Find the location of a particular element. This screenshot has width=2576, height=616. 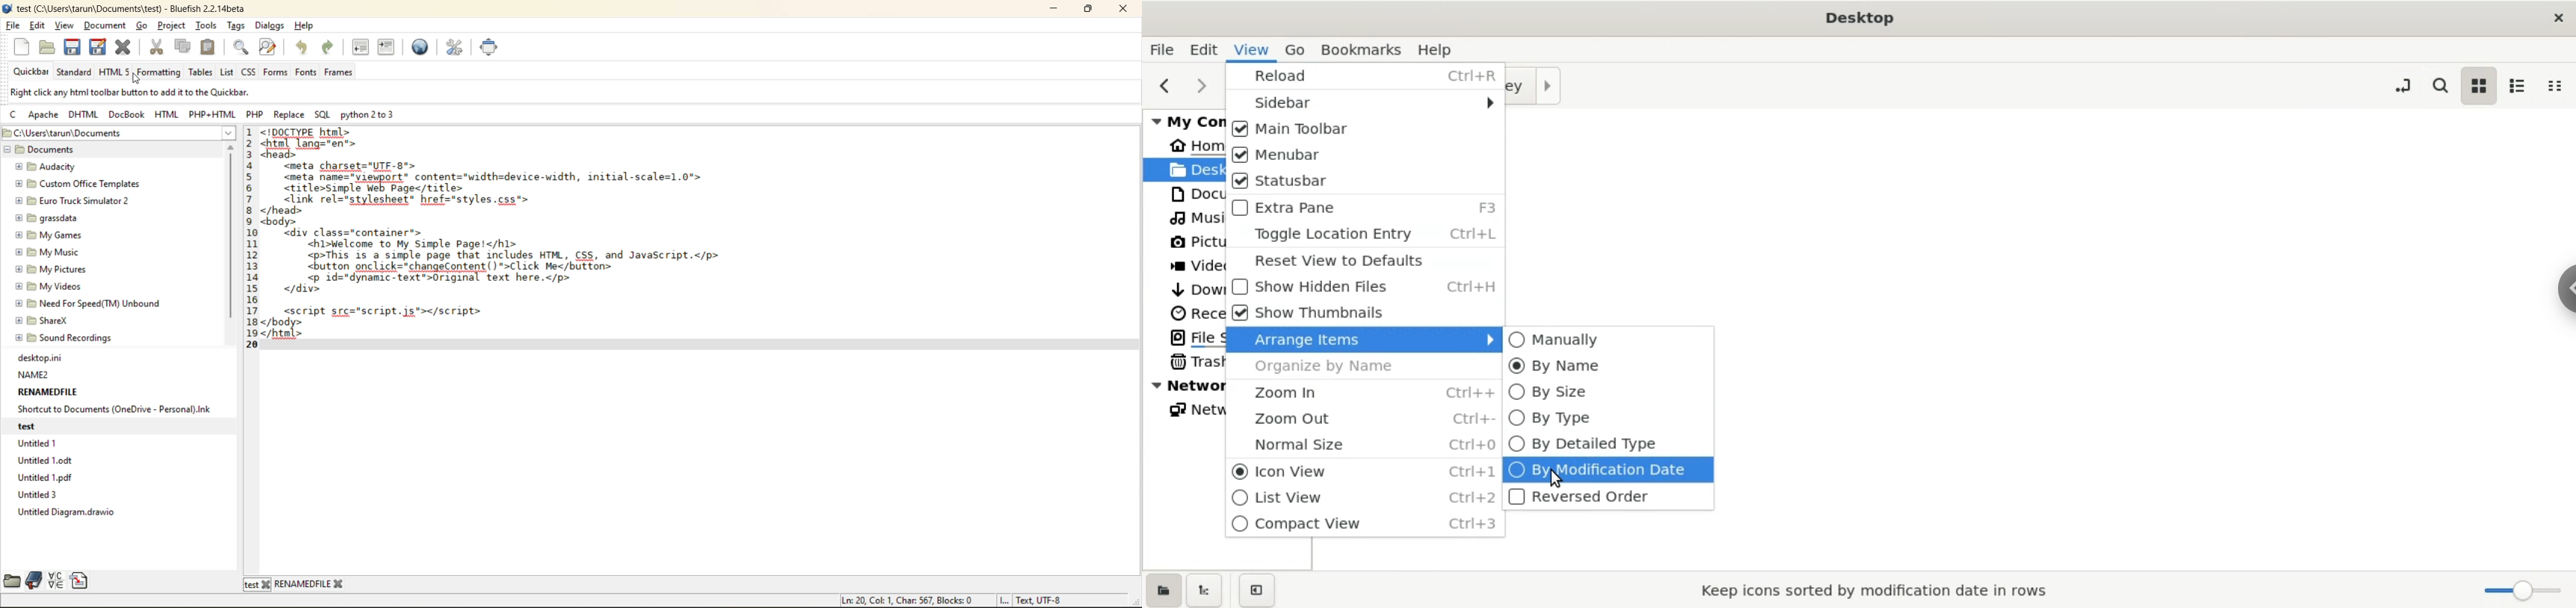

document is located at coordinates (106, 26).